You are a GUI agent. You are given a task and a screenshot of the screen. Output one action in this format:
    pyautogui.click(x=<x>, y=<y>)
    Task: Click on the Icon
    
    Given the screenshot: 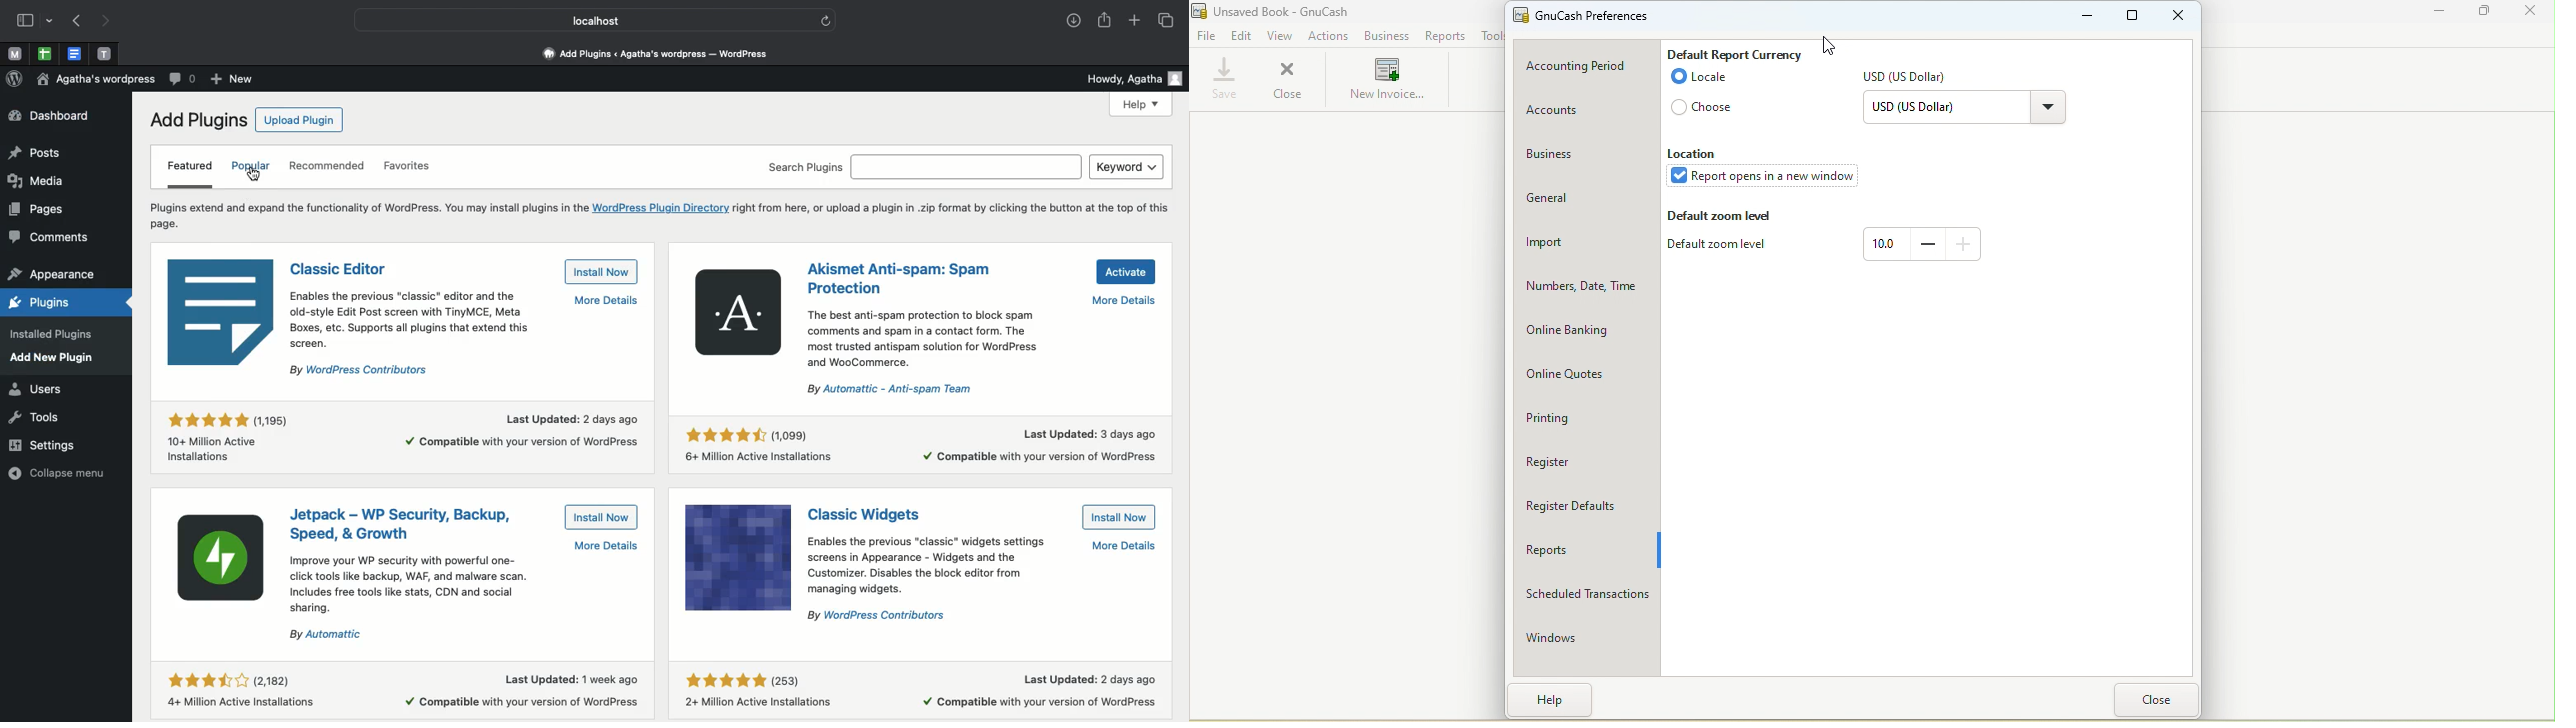 What is the action you would take?
    pyautogui.click(x=221, y=558)
    